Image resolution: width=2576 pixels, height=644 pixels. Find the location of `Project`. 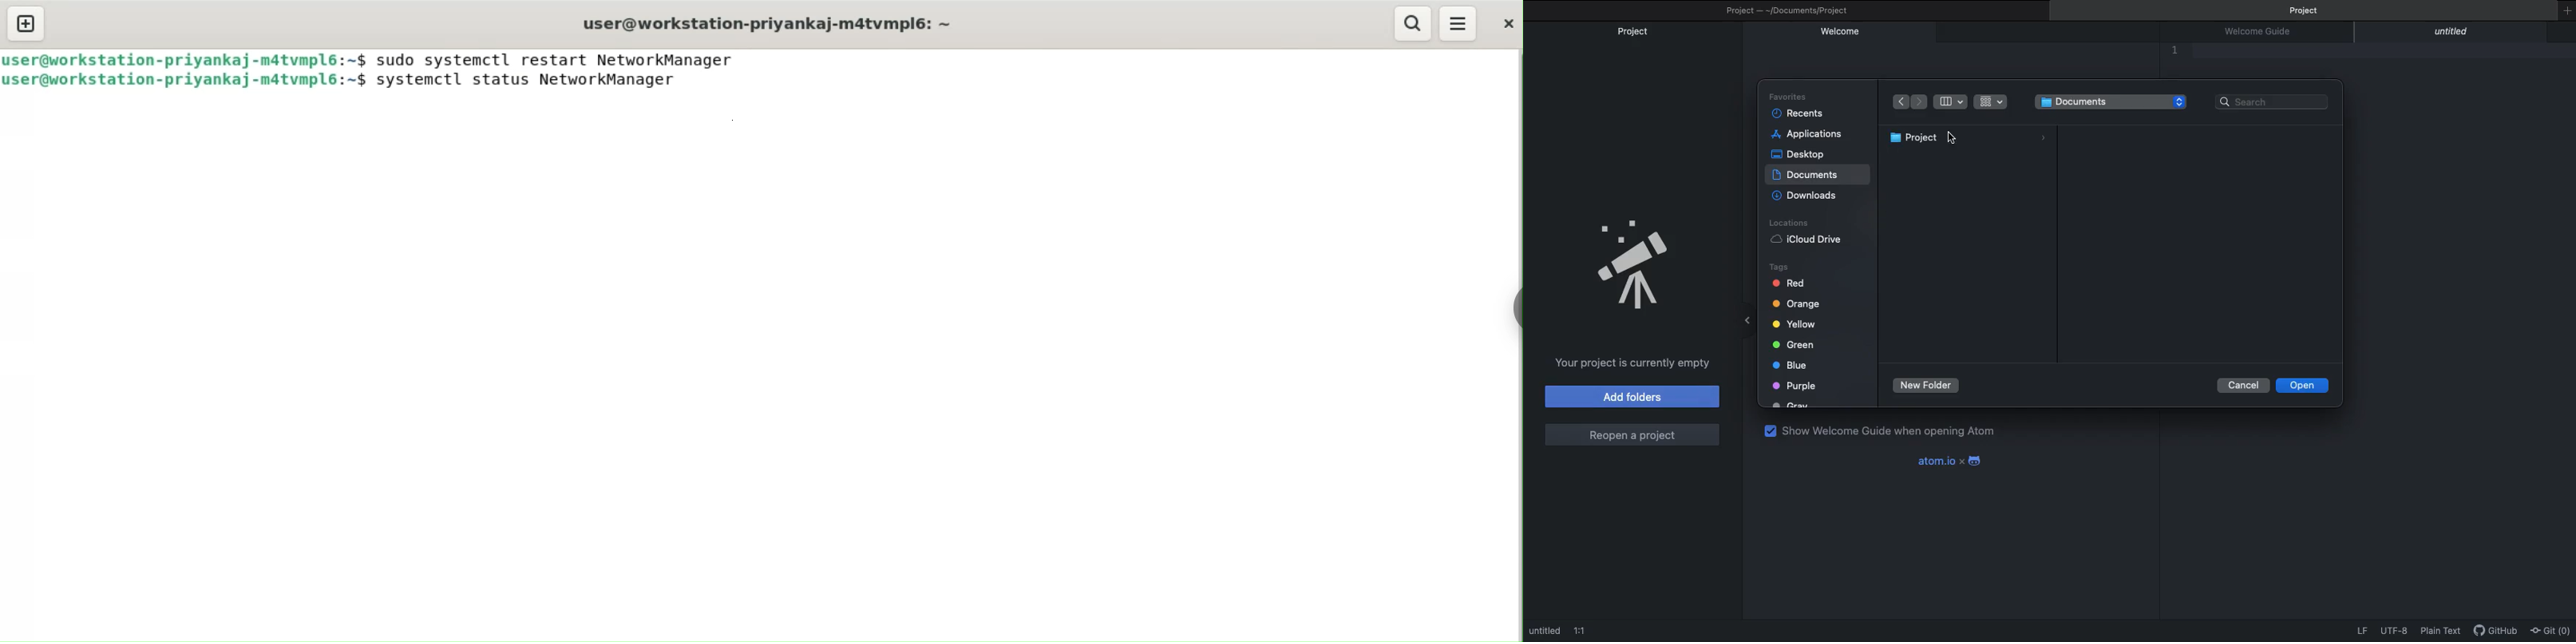

Project is located at coordinates (1636, 32).